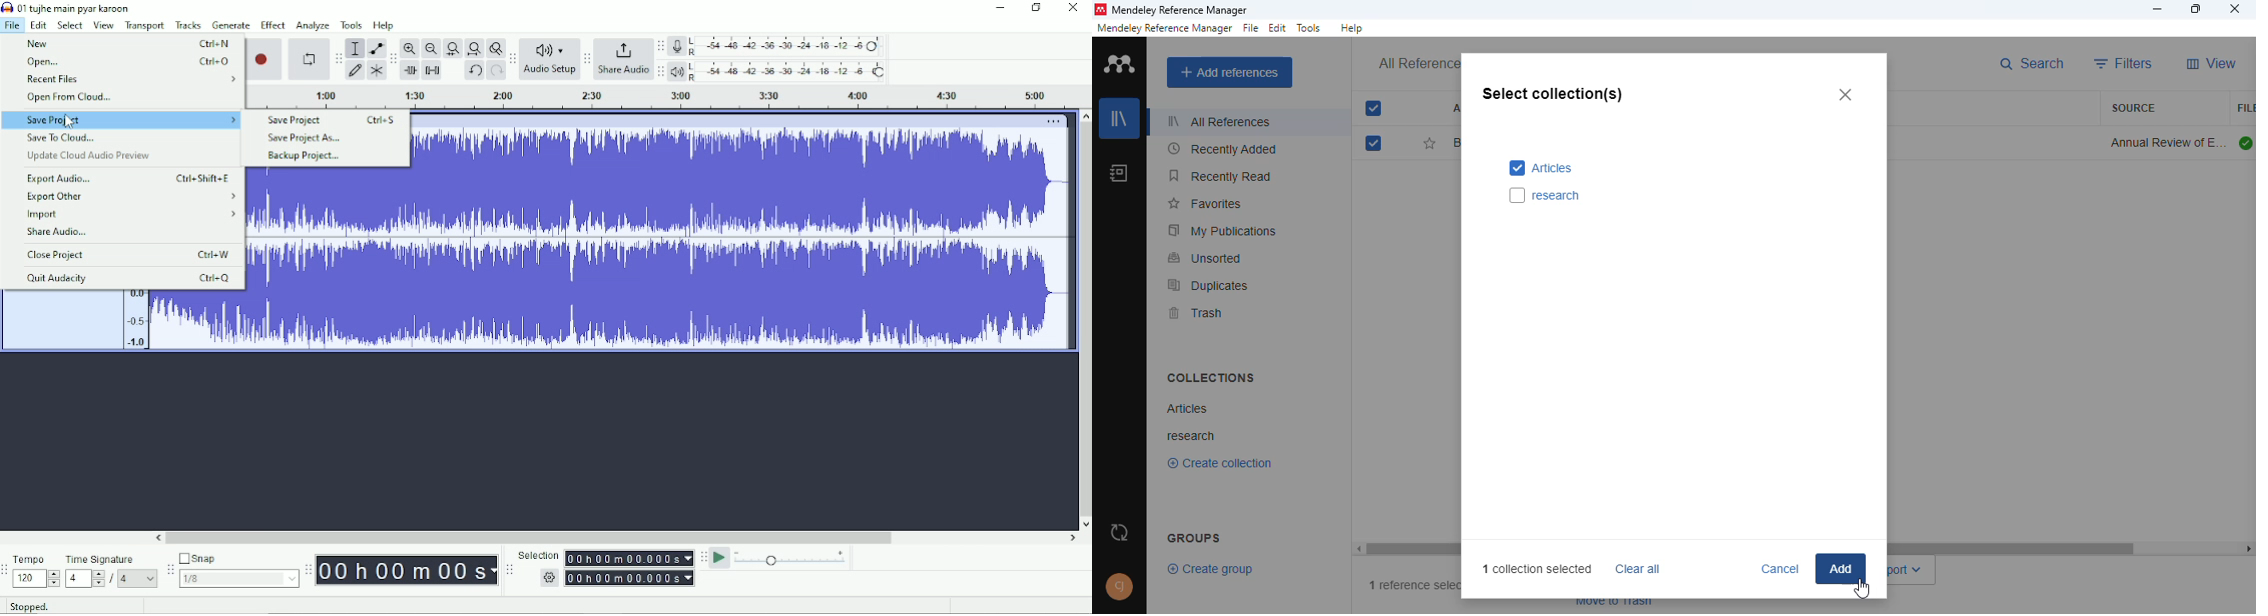 The width and height of the screenshot is (2268, 616). Describe the element at coordinates (110, 570) in the screenshot. I see `Time Signature` at that location.